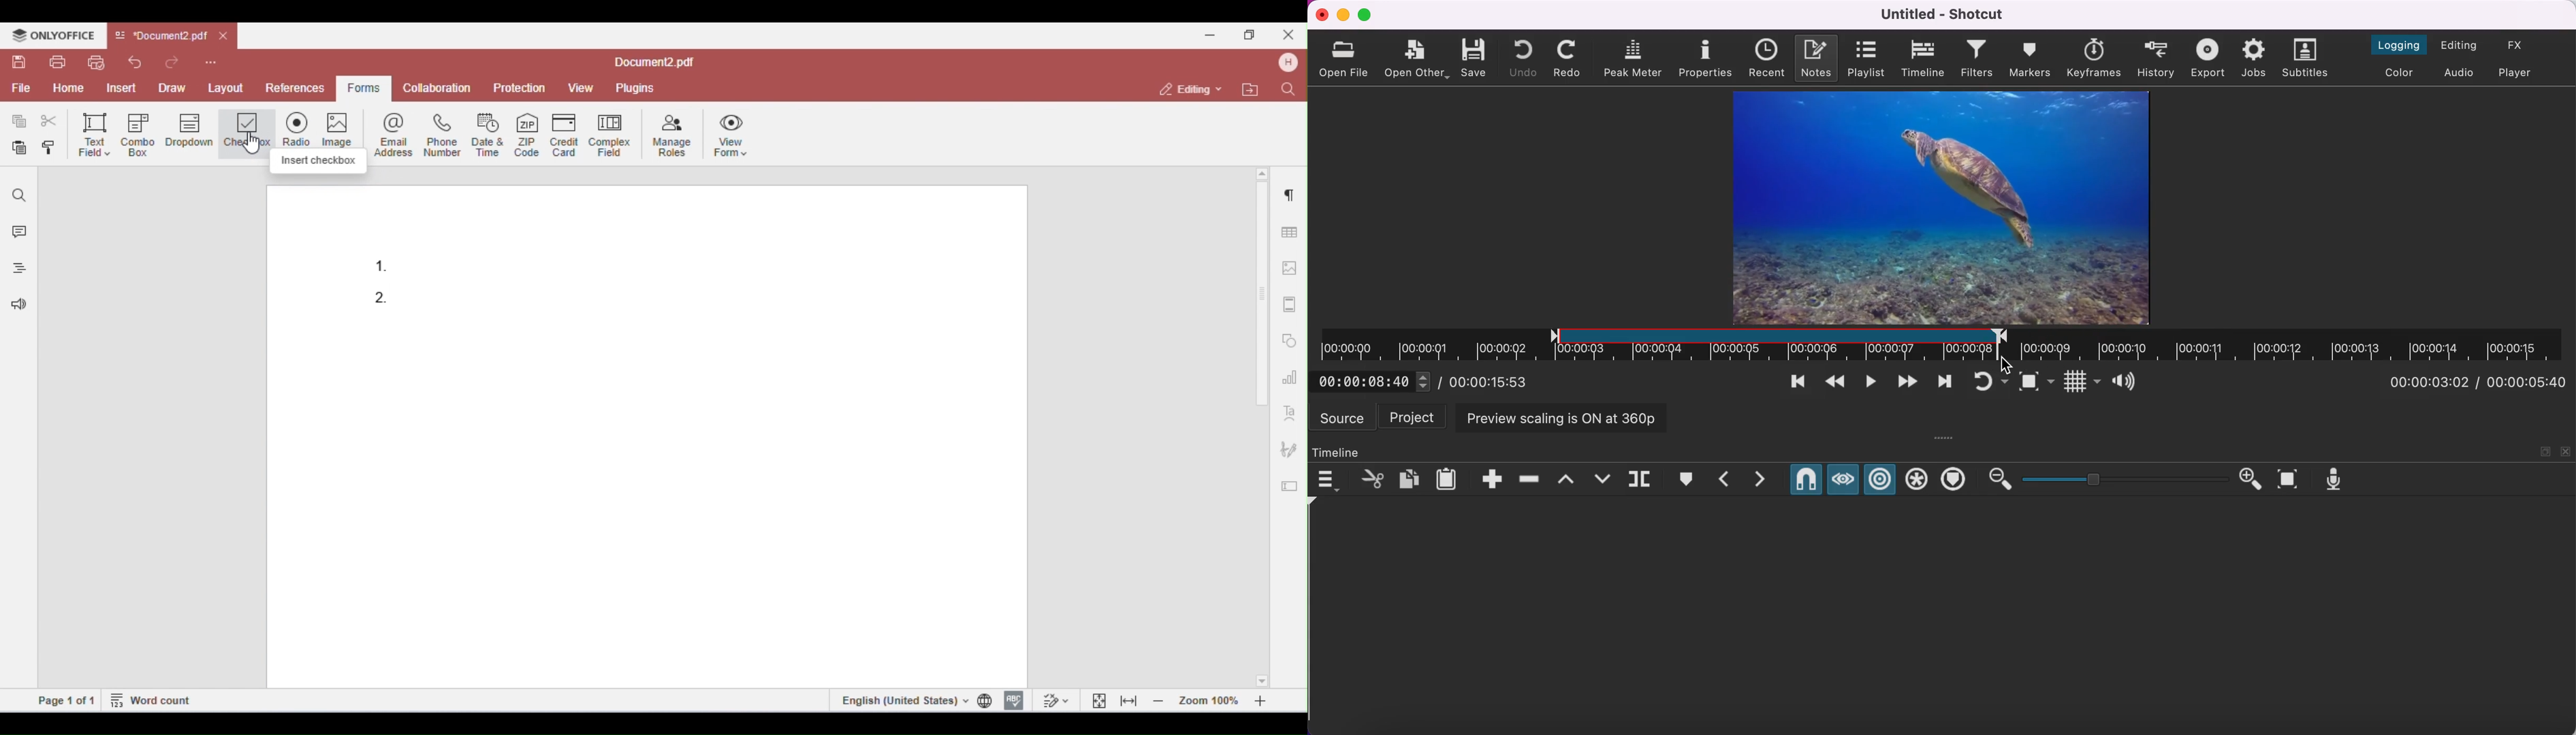  I want to click on ripple, so click(1881, 479).